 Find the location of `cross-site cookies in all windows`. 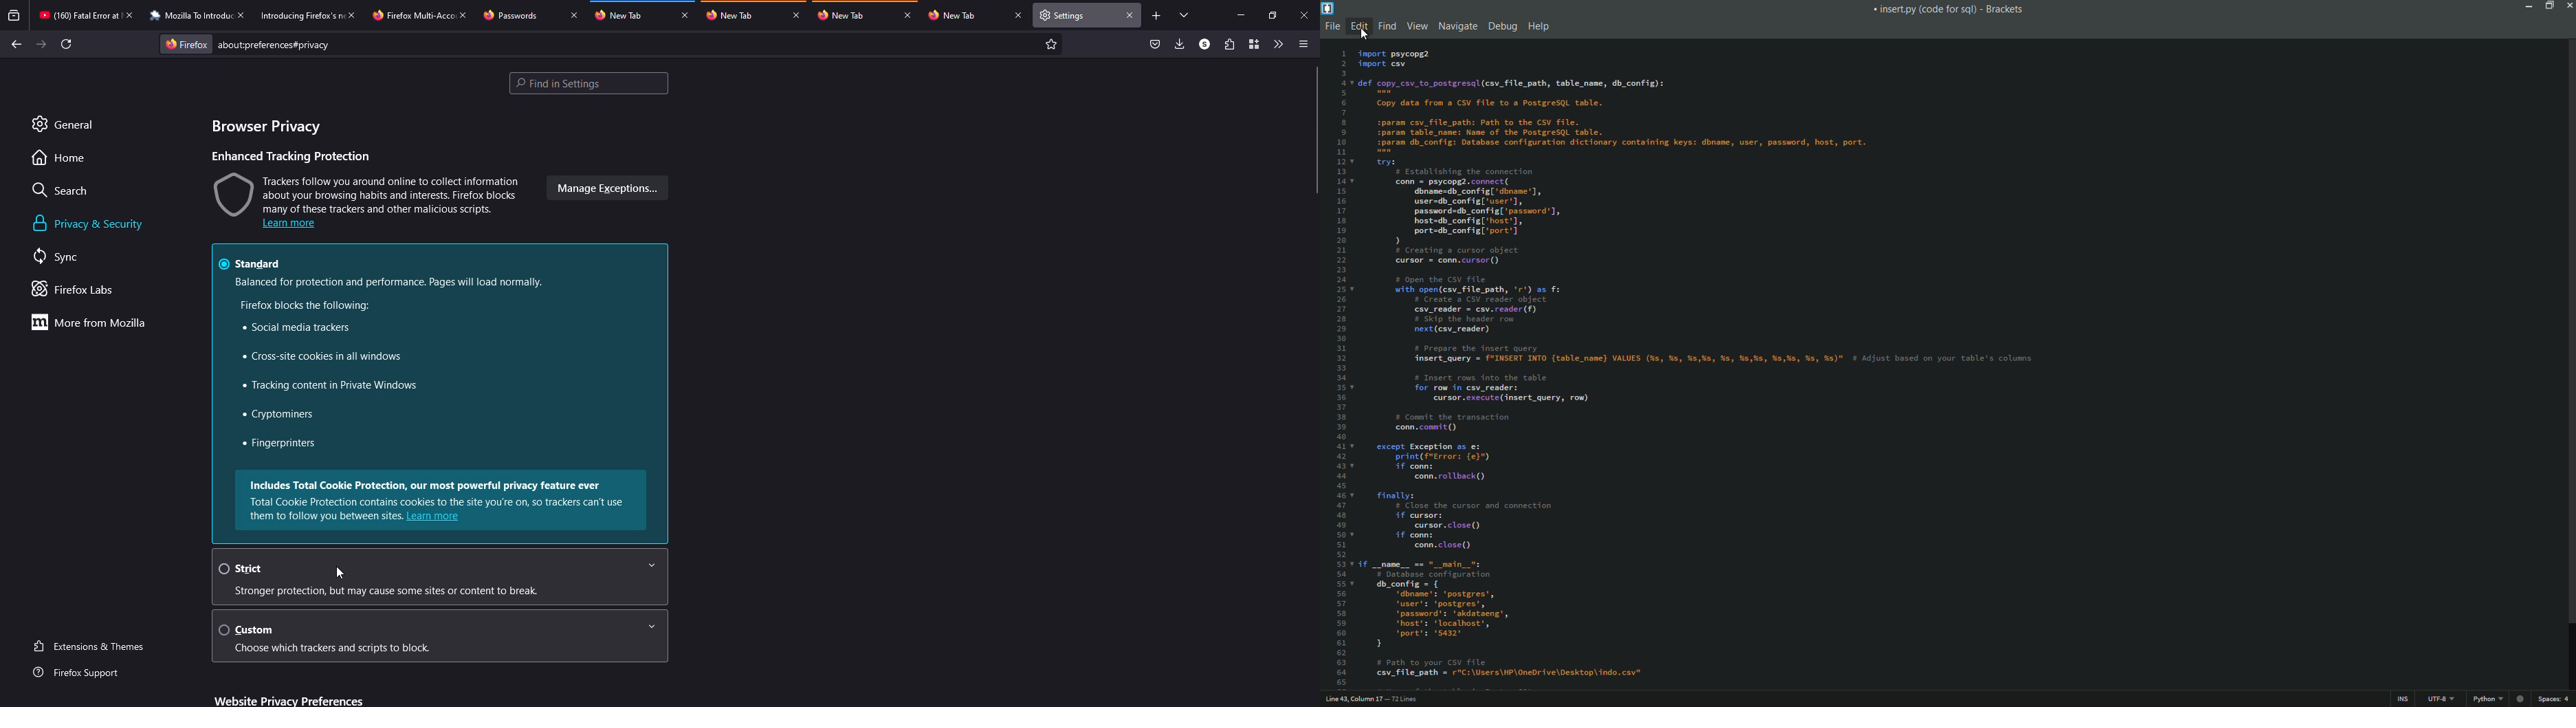

cross-site cookies in all windows is located at coordinates (322, 356).